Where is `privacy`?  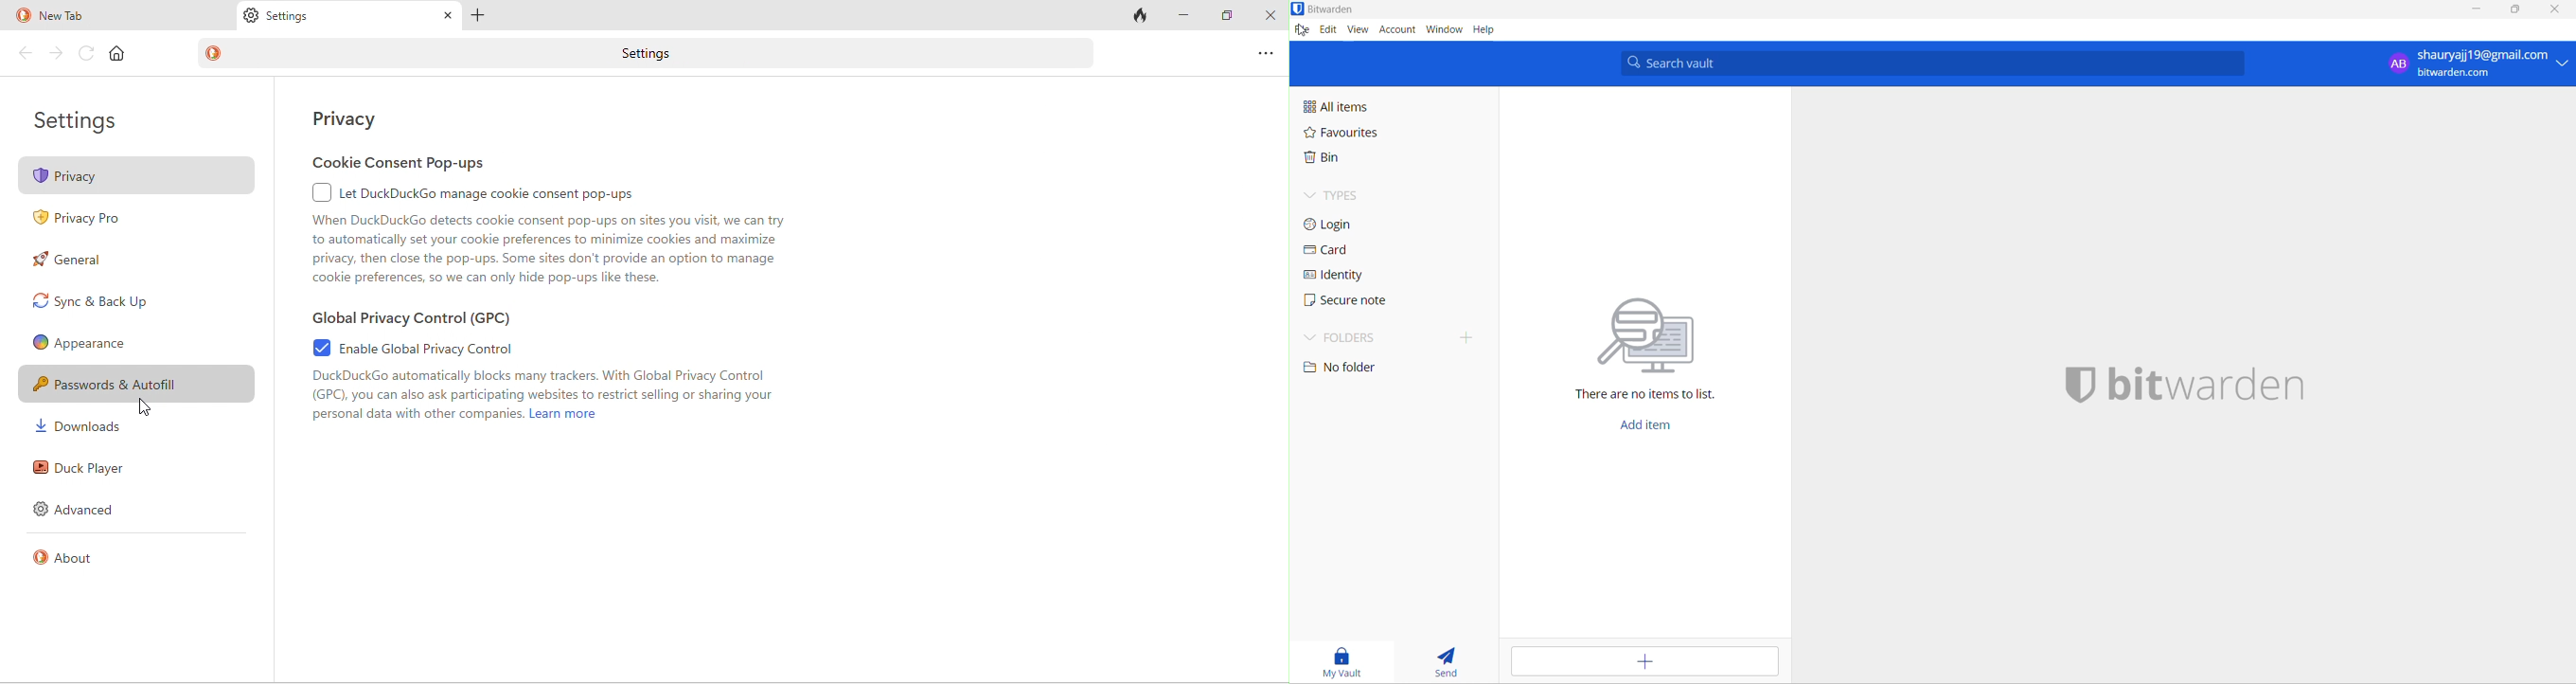
privacy is located at coordinates (137, 173).